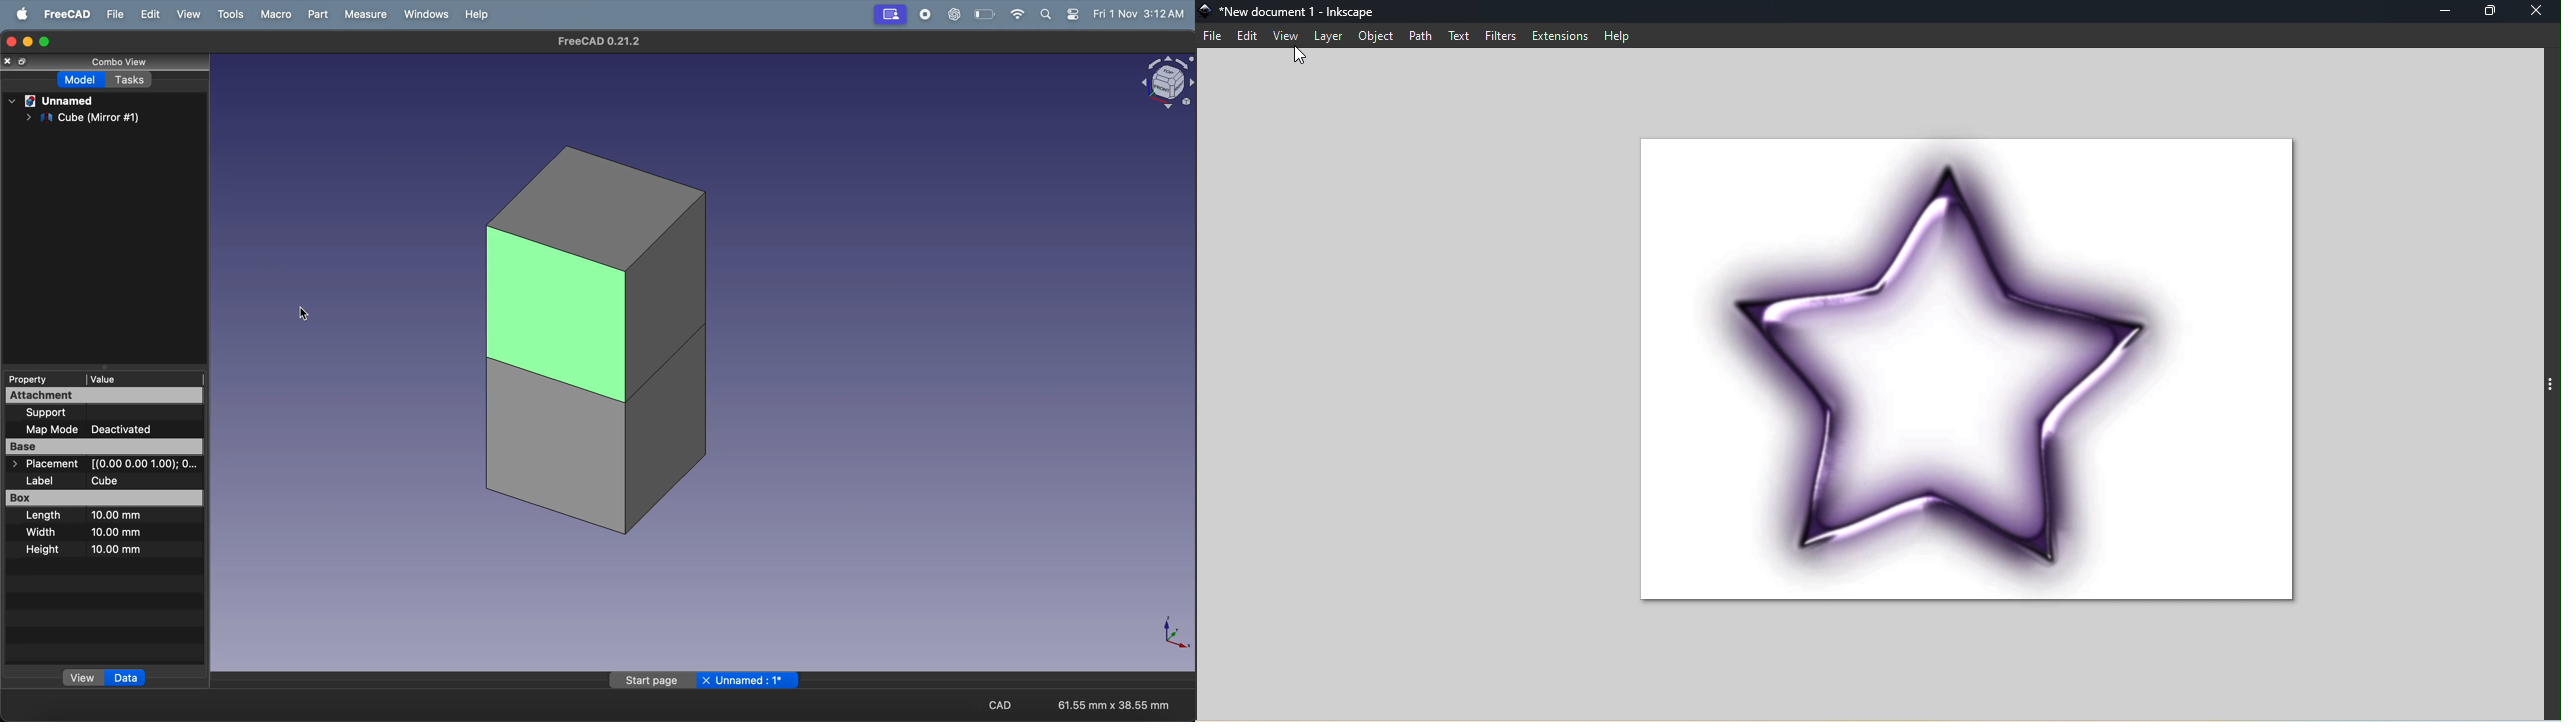  What do you see at coordinates (986, 14) in the screenshot?
I see `battery` at bounding box center [986, 14].